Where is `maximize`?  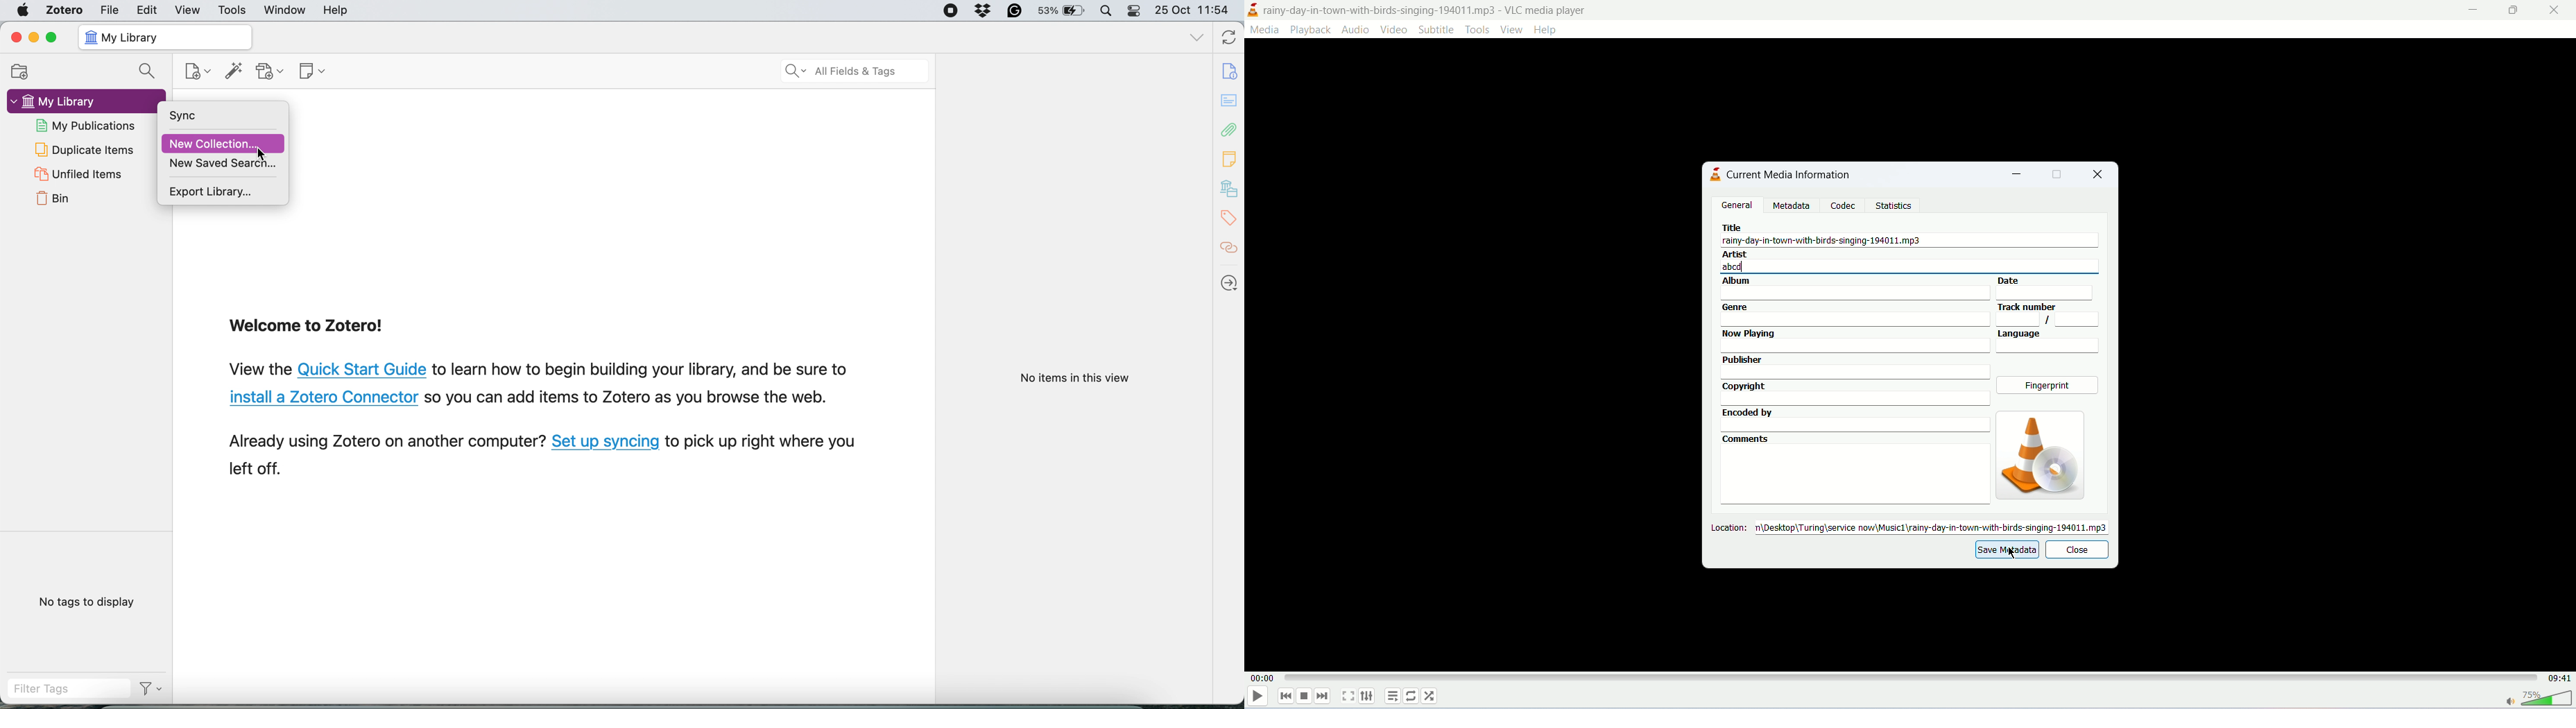
maximize is located at coordinates (2514, 12).